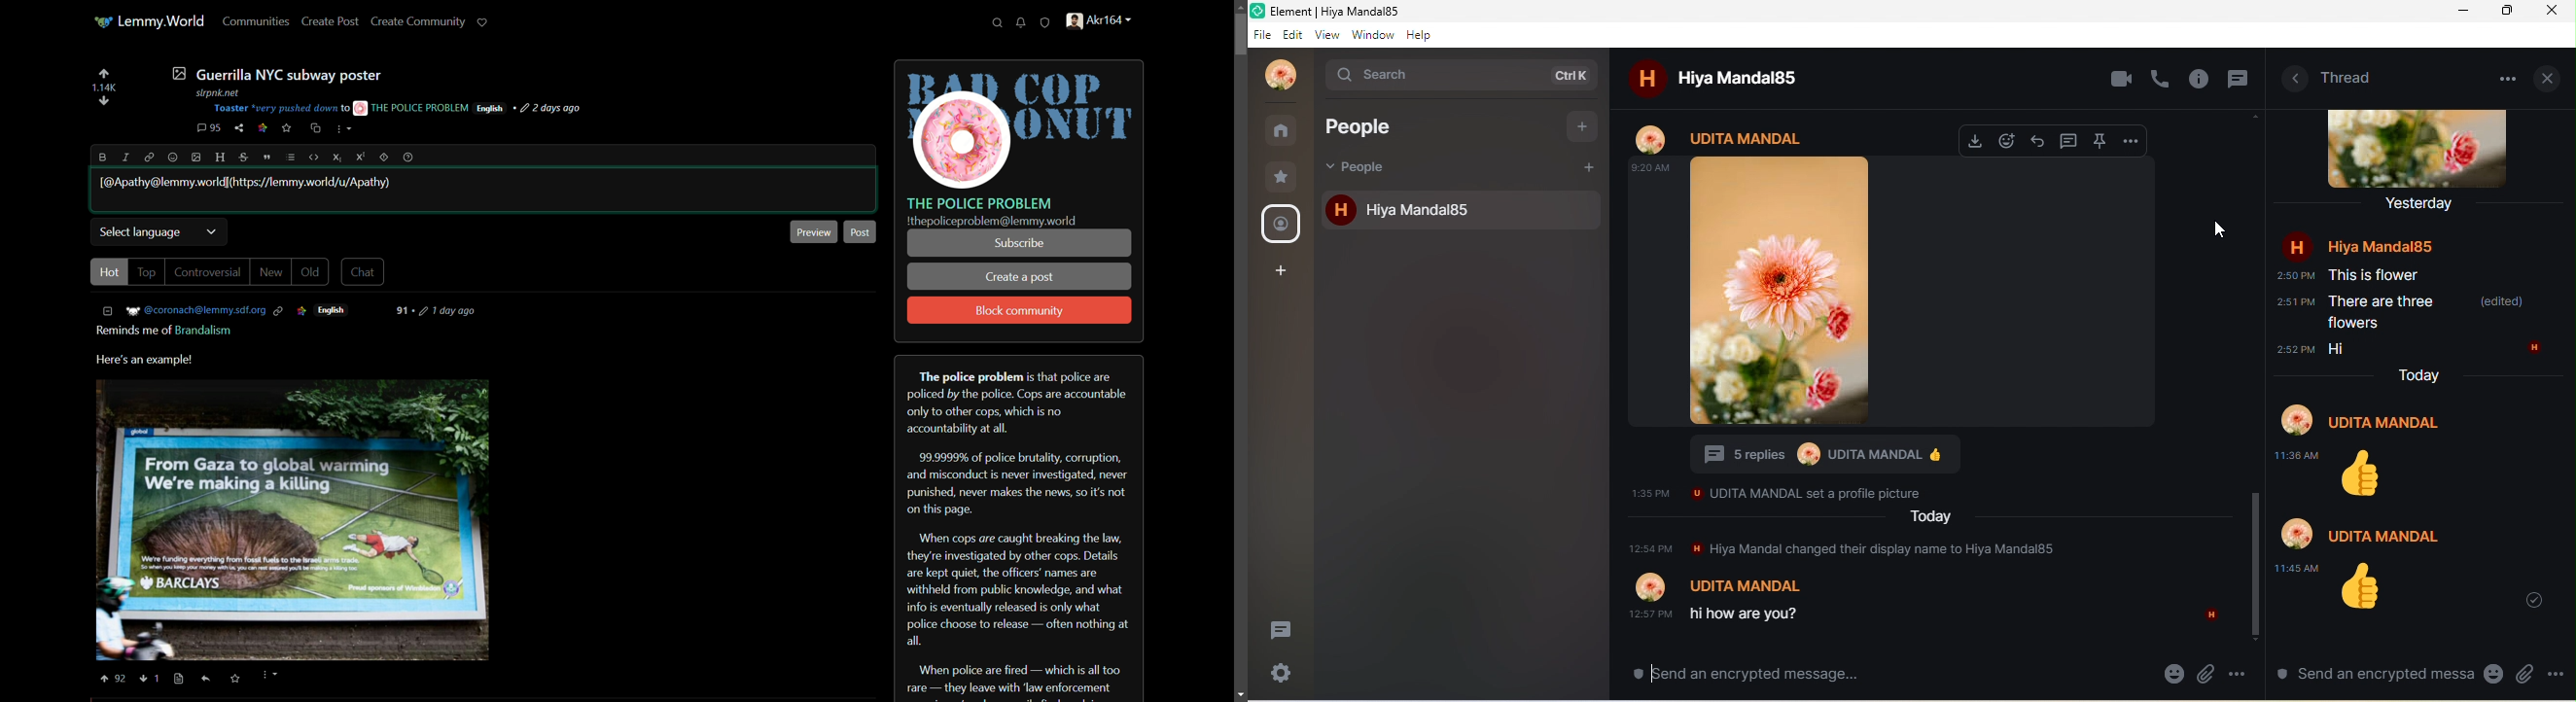 The height and width of the screenshot is (728, 2576). What do you see at coordinates (215, 91) in the screenshot?
I see `stpnk net` at bounding box center [215, 91].